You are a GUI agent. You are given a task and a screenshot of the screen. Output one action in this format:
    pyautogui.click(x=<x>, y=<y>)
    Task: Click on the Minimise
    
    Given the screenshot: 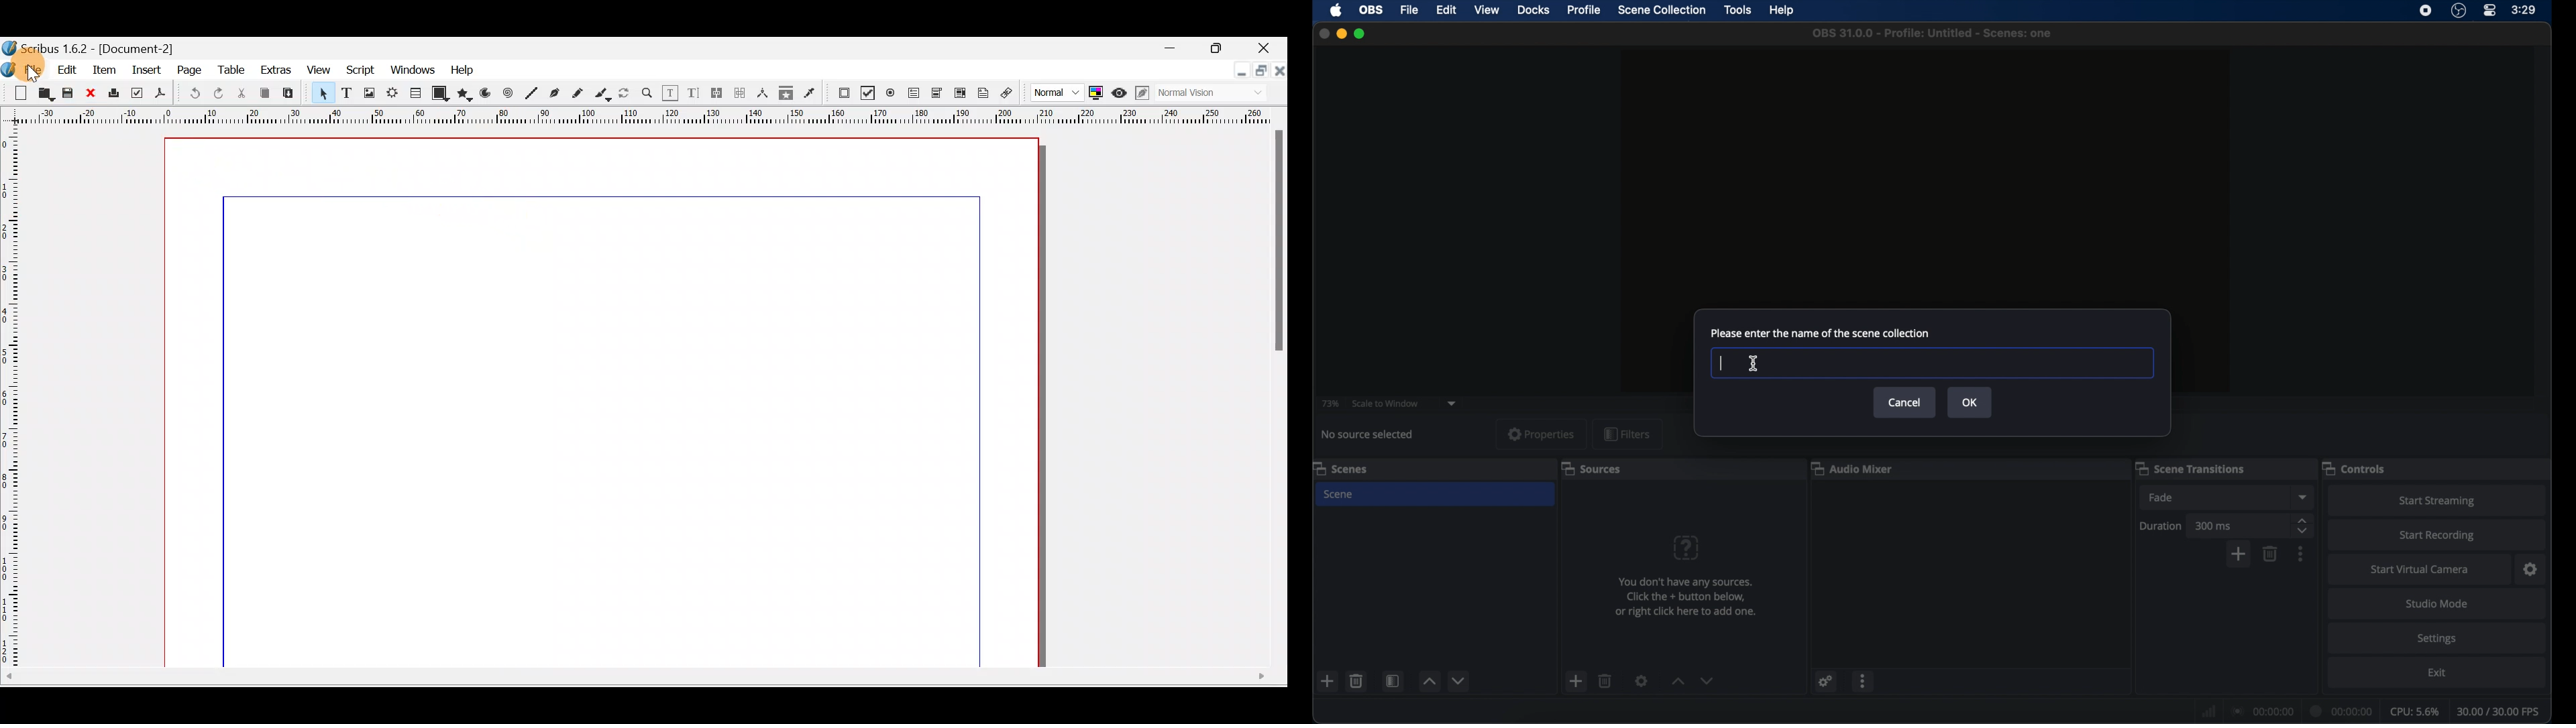 What is the action you would take?
    pyautogui.click(x=1175, y=51)
    